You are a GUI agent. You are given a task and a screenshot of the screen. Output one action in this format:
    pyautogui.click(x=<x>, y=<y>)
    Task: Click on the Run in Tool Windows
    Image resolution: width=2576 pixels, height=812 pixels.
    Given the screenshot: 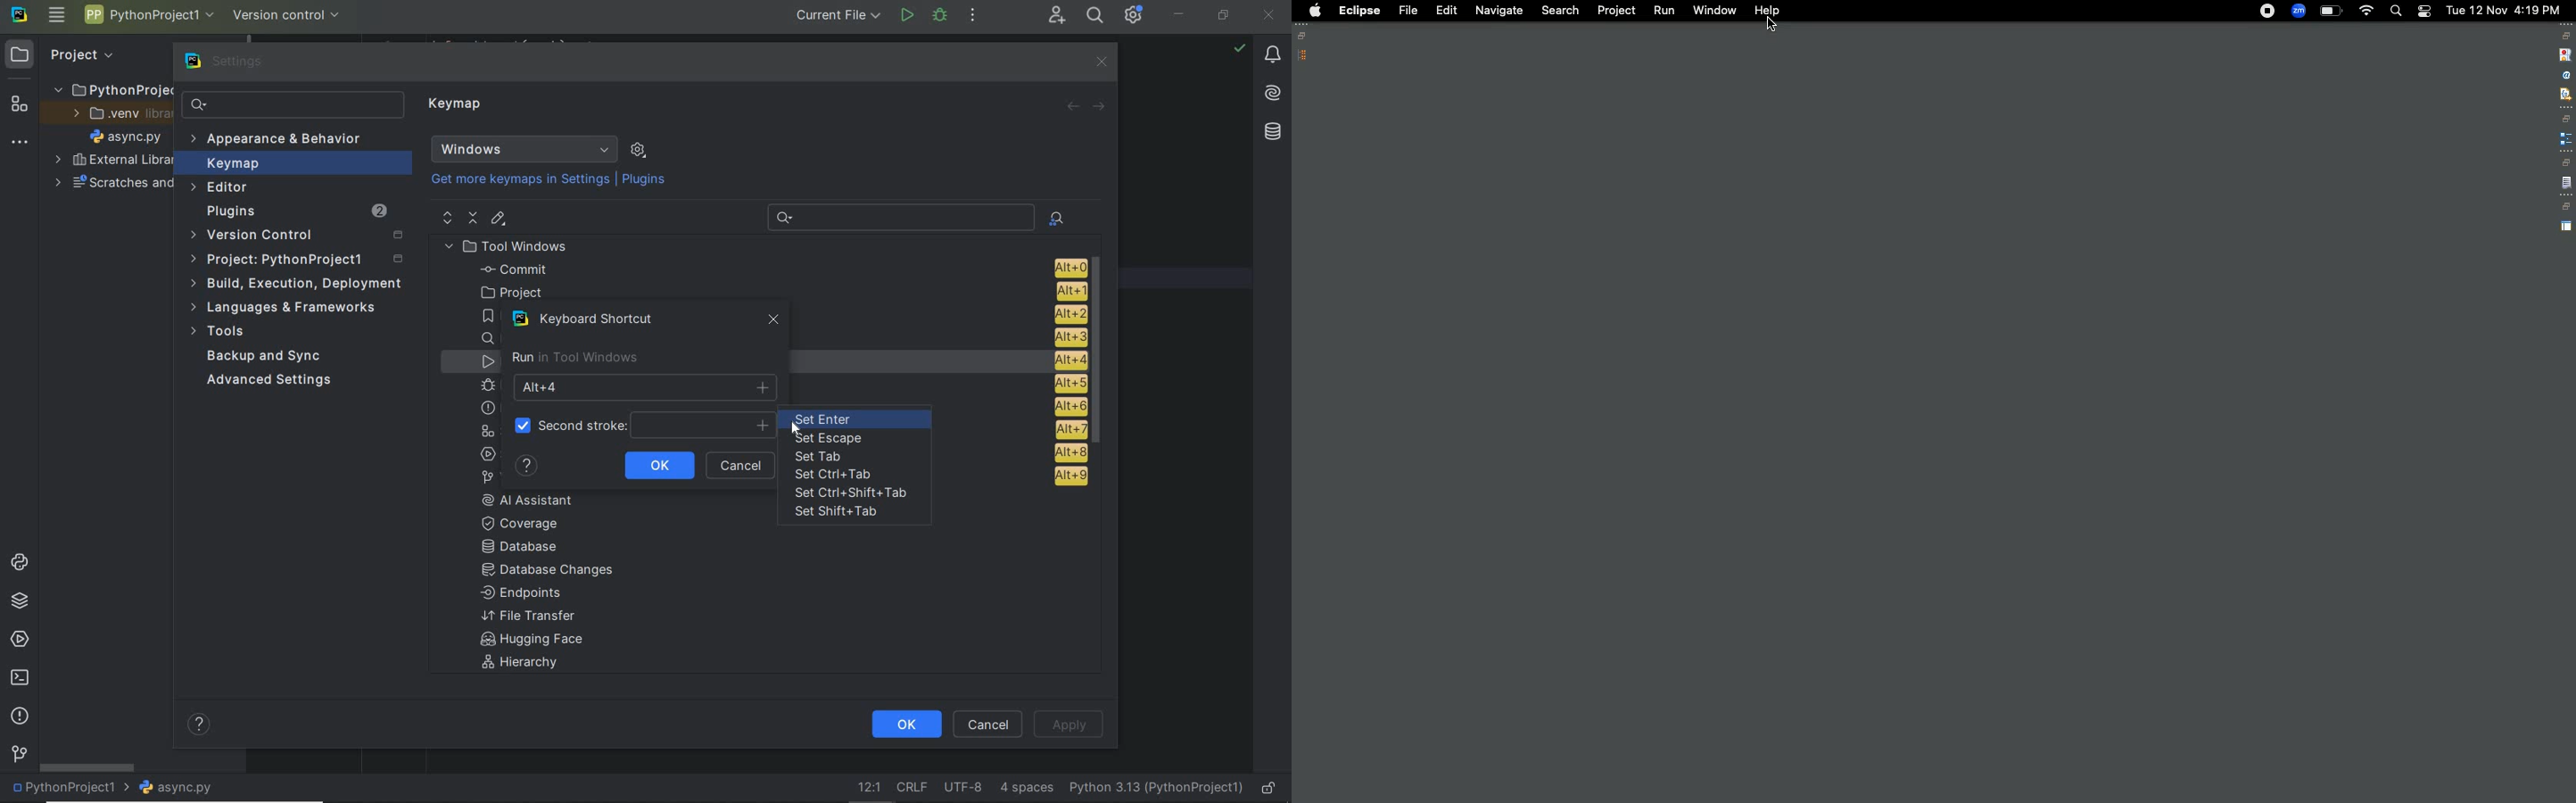 What is the action you would take?
    pyautogui.click(x=574, y=358)
    